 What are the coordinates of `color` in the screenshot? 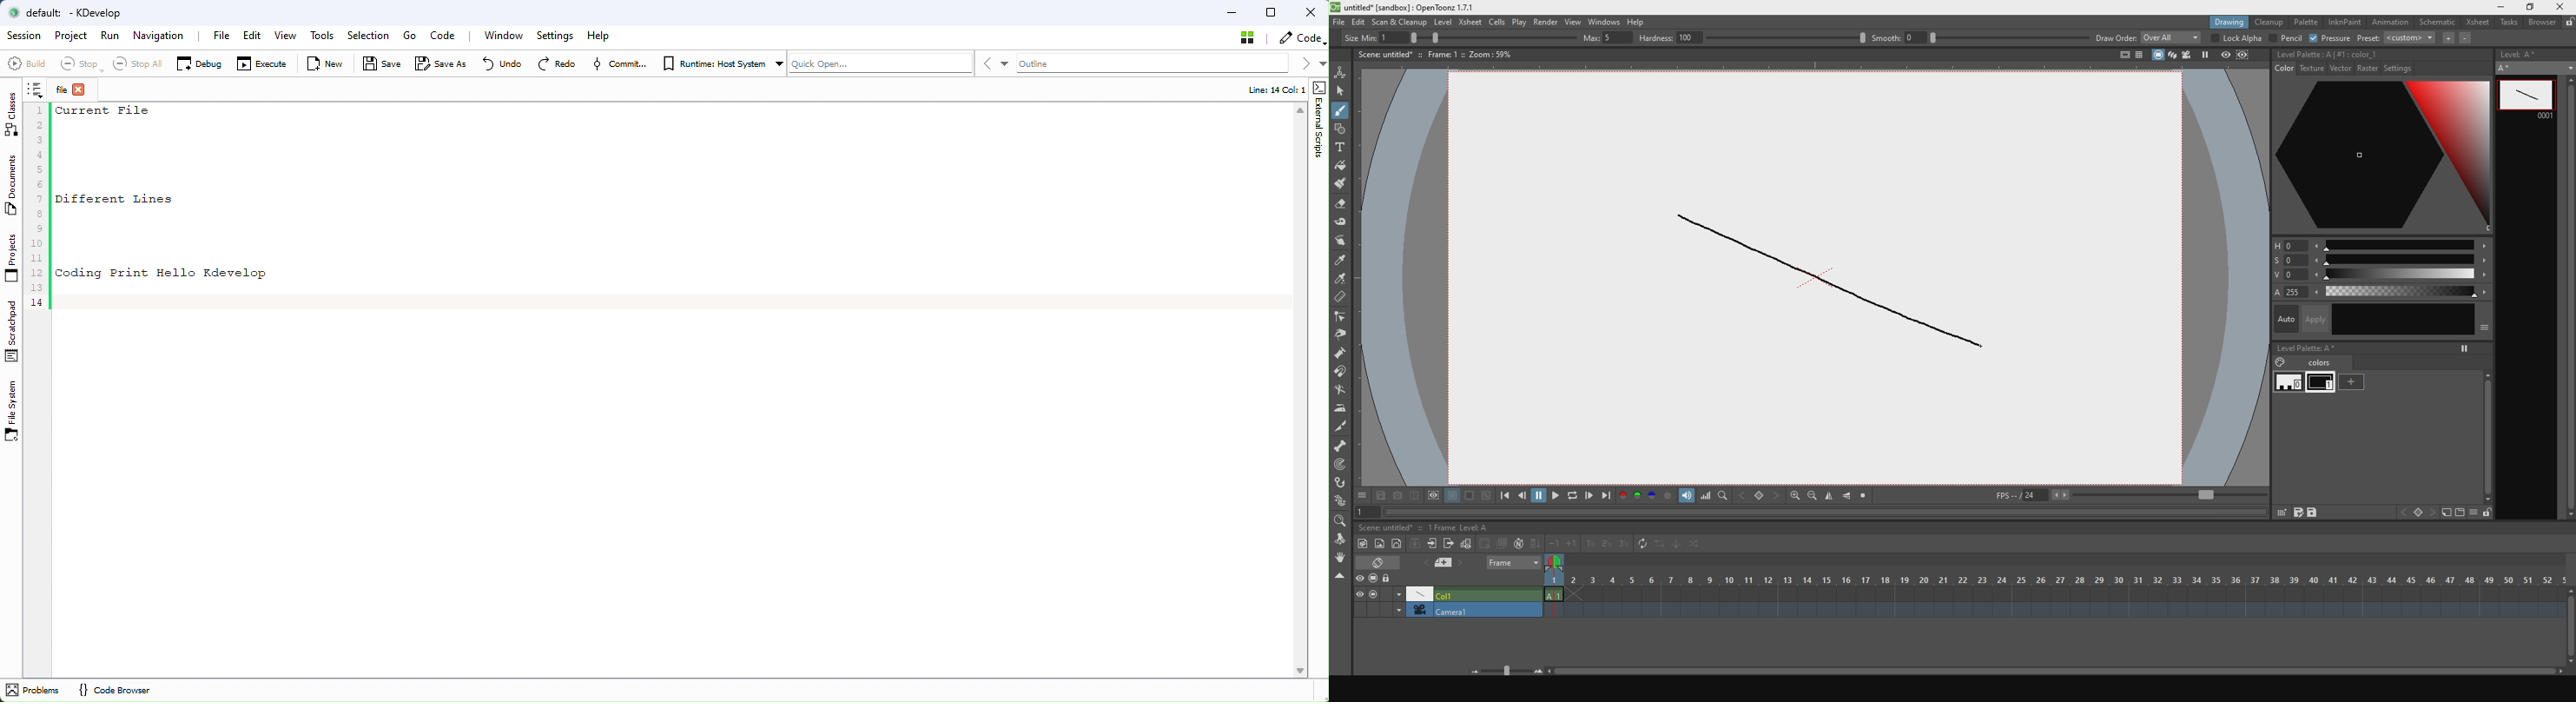 It's located at (2281, 68).